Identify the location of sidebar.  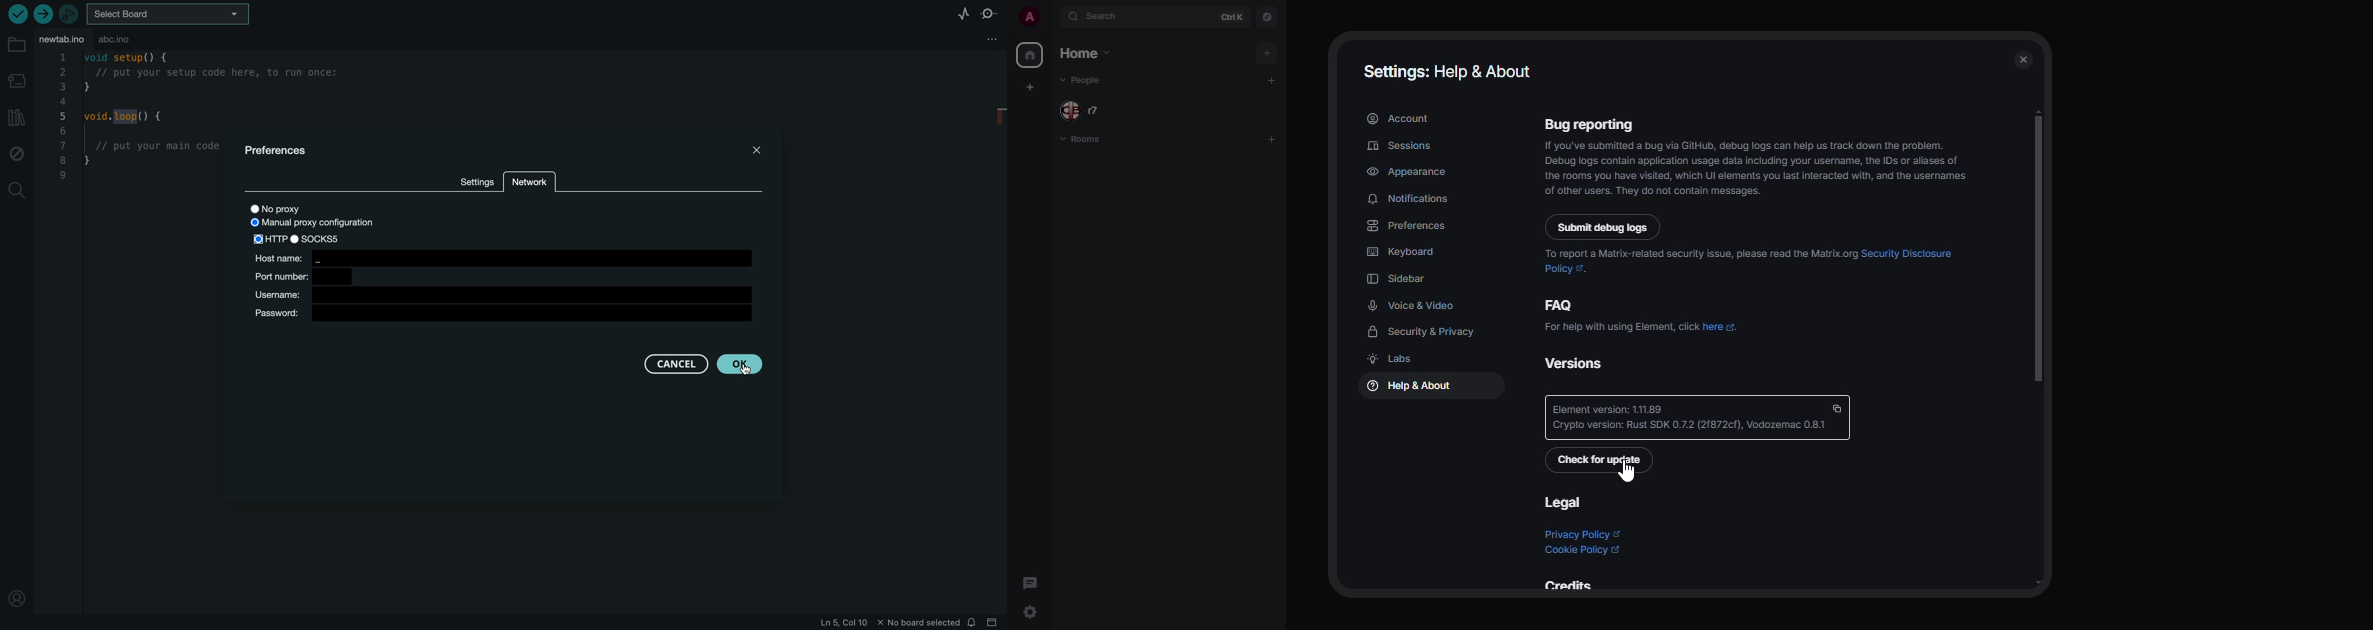
(1400, 278).